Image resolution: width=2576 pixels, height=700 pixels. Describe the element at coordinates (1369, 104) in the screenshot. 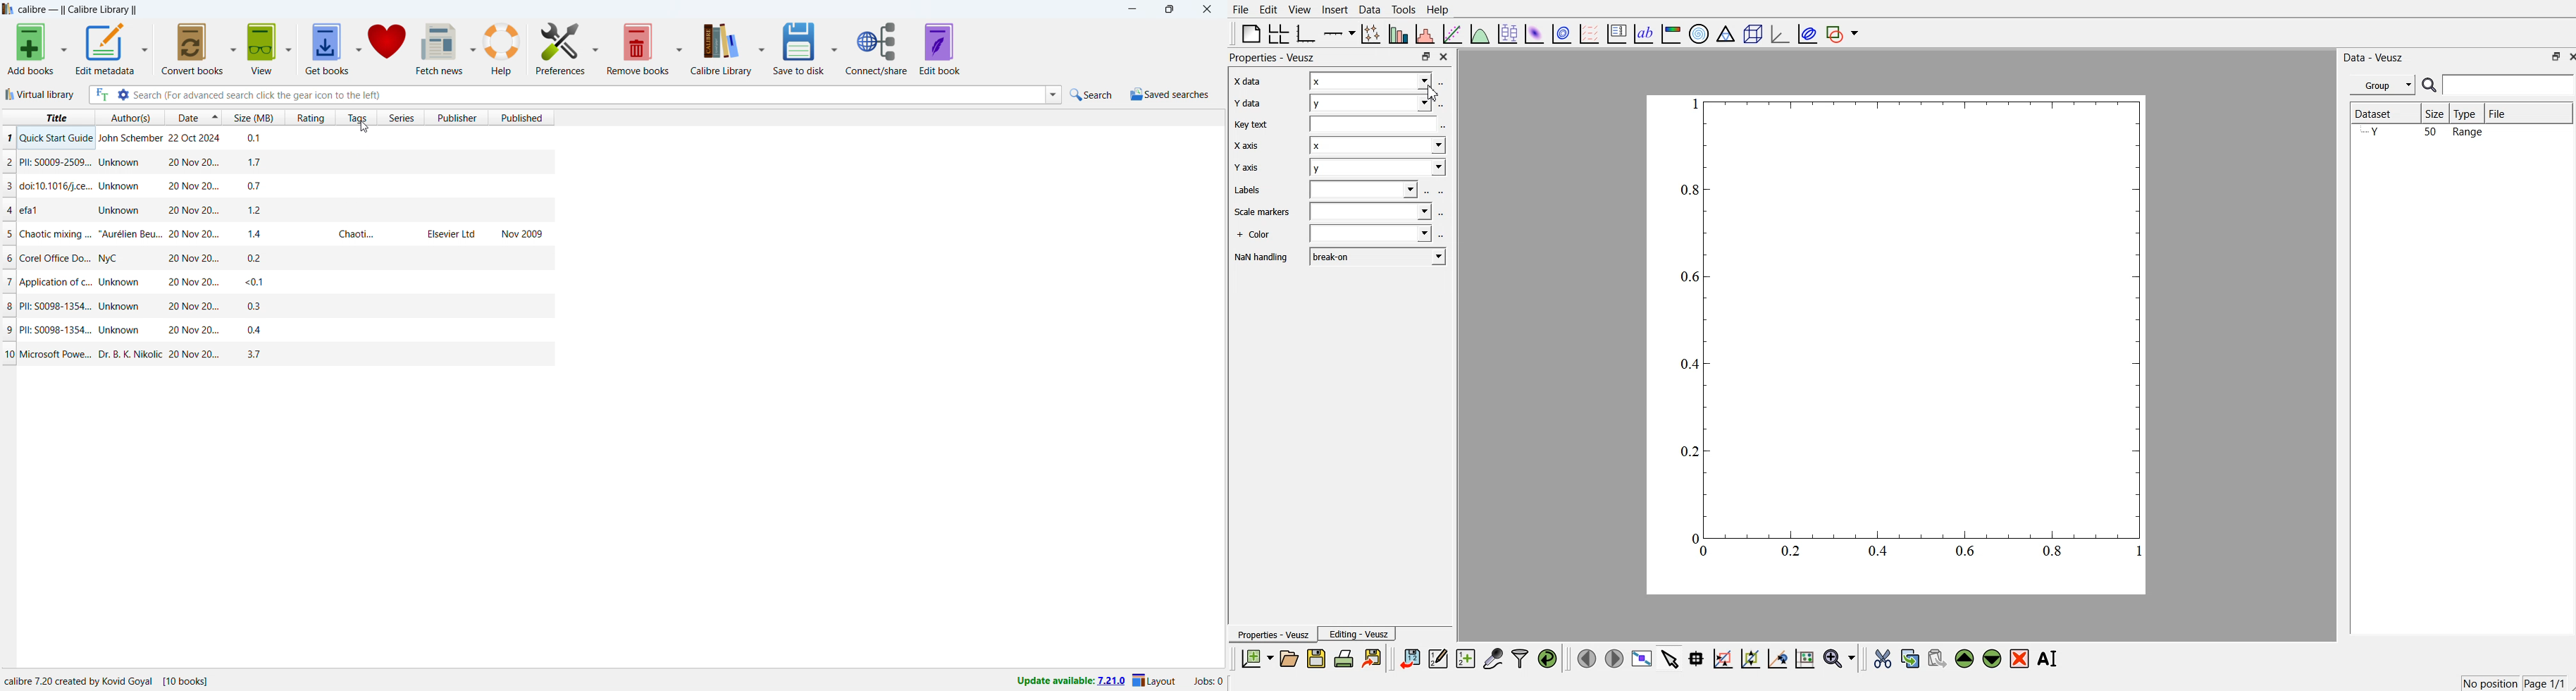

I see `y` at that location.